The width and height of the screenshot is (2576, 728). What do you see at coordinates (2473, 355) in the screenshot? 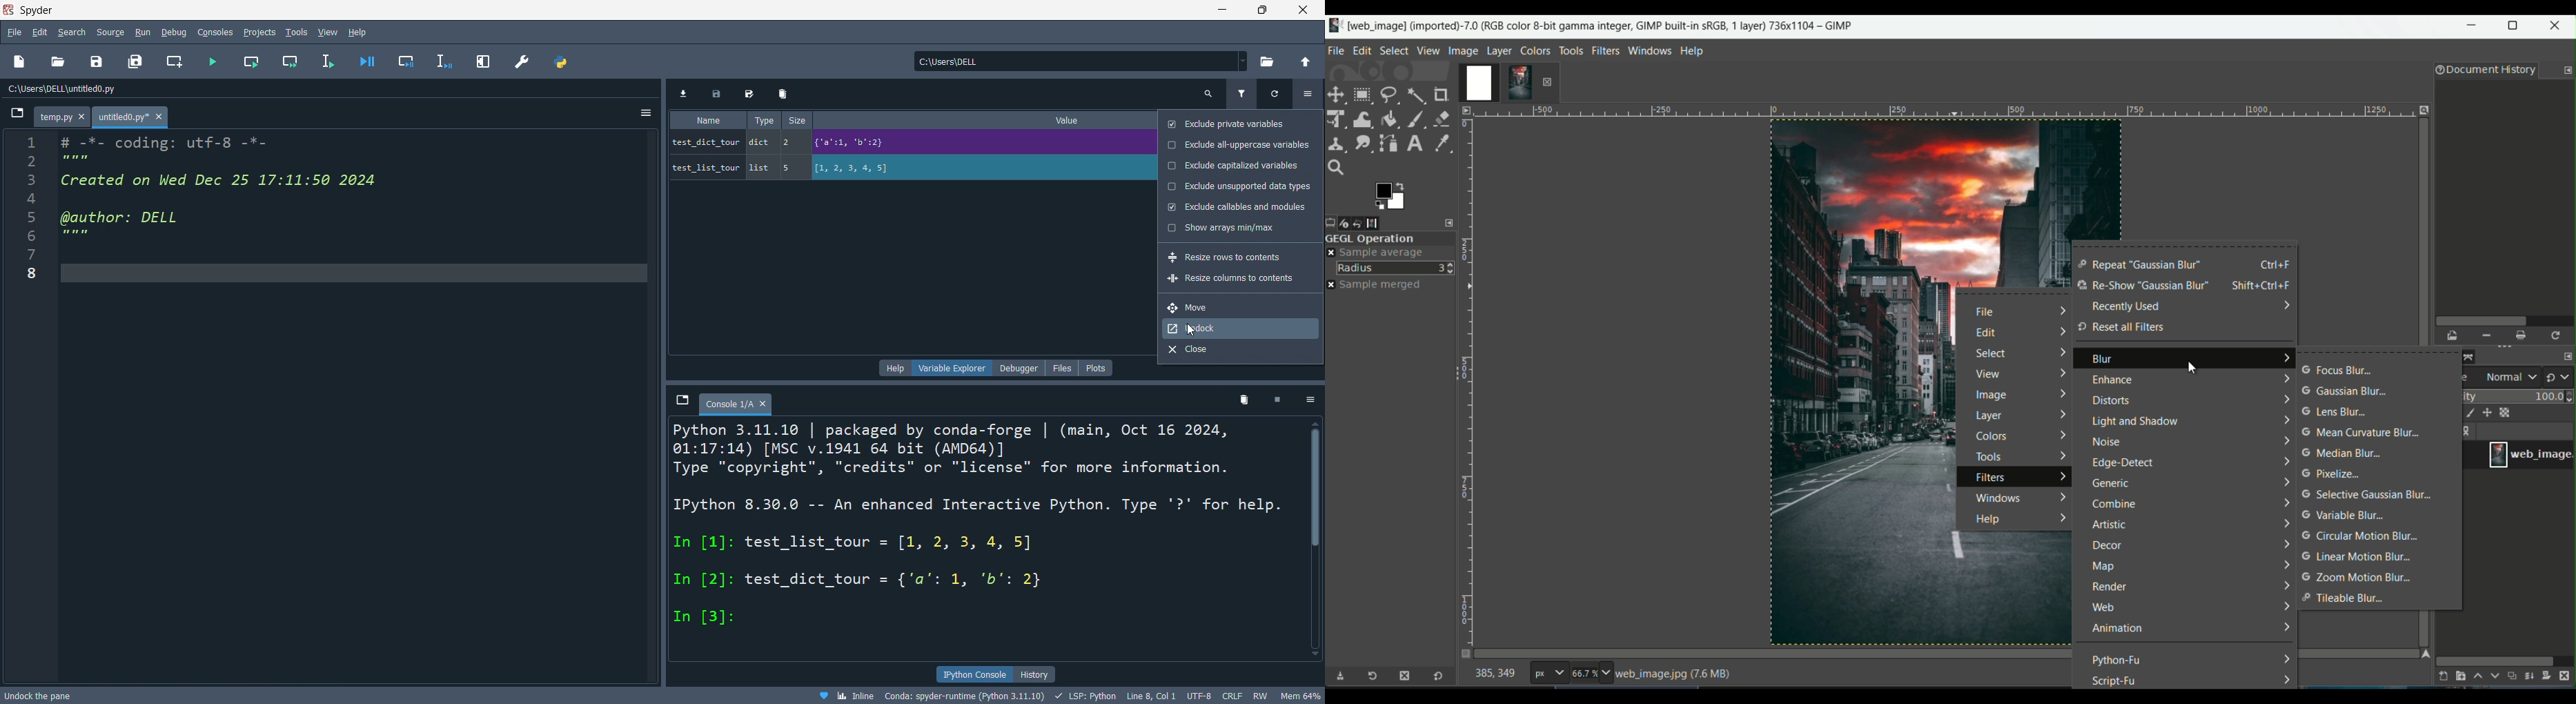
I see `paths` at bounding box center [2473, 355].